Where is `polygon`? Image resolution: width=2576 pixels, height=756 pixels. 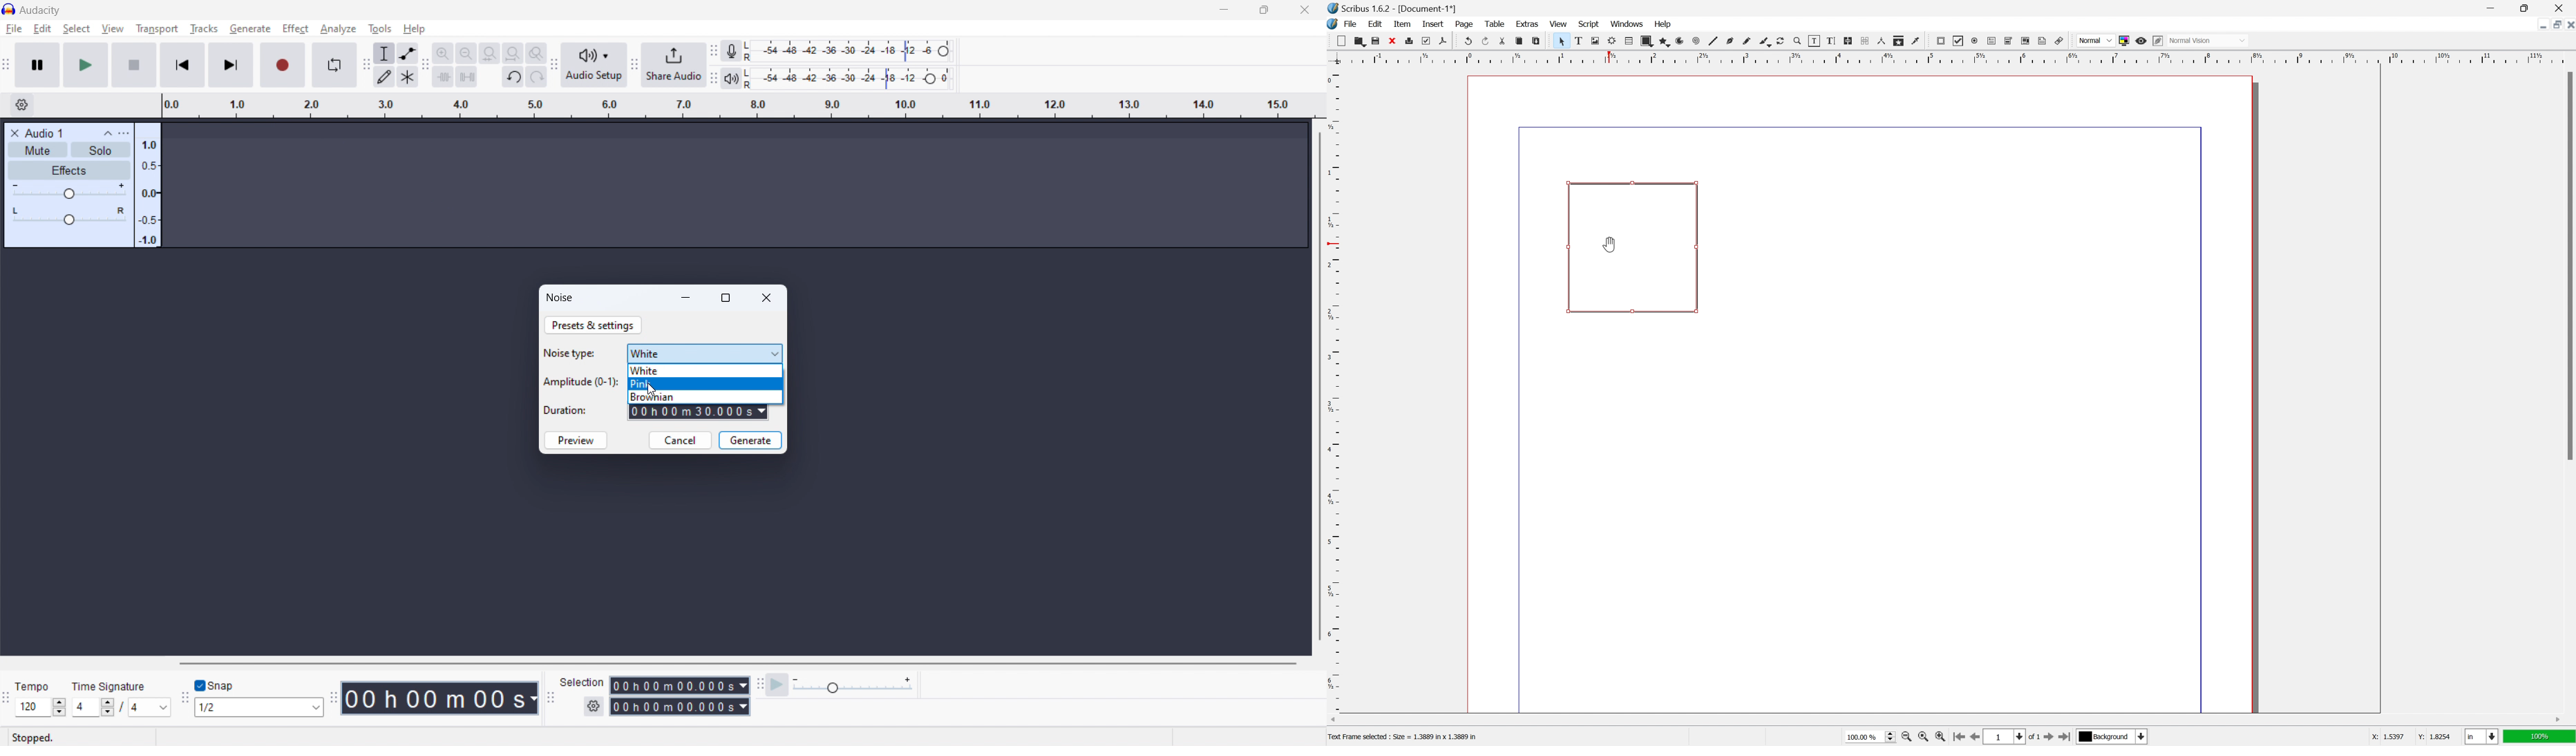 polygon is located at coordinates (1666, 42).